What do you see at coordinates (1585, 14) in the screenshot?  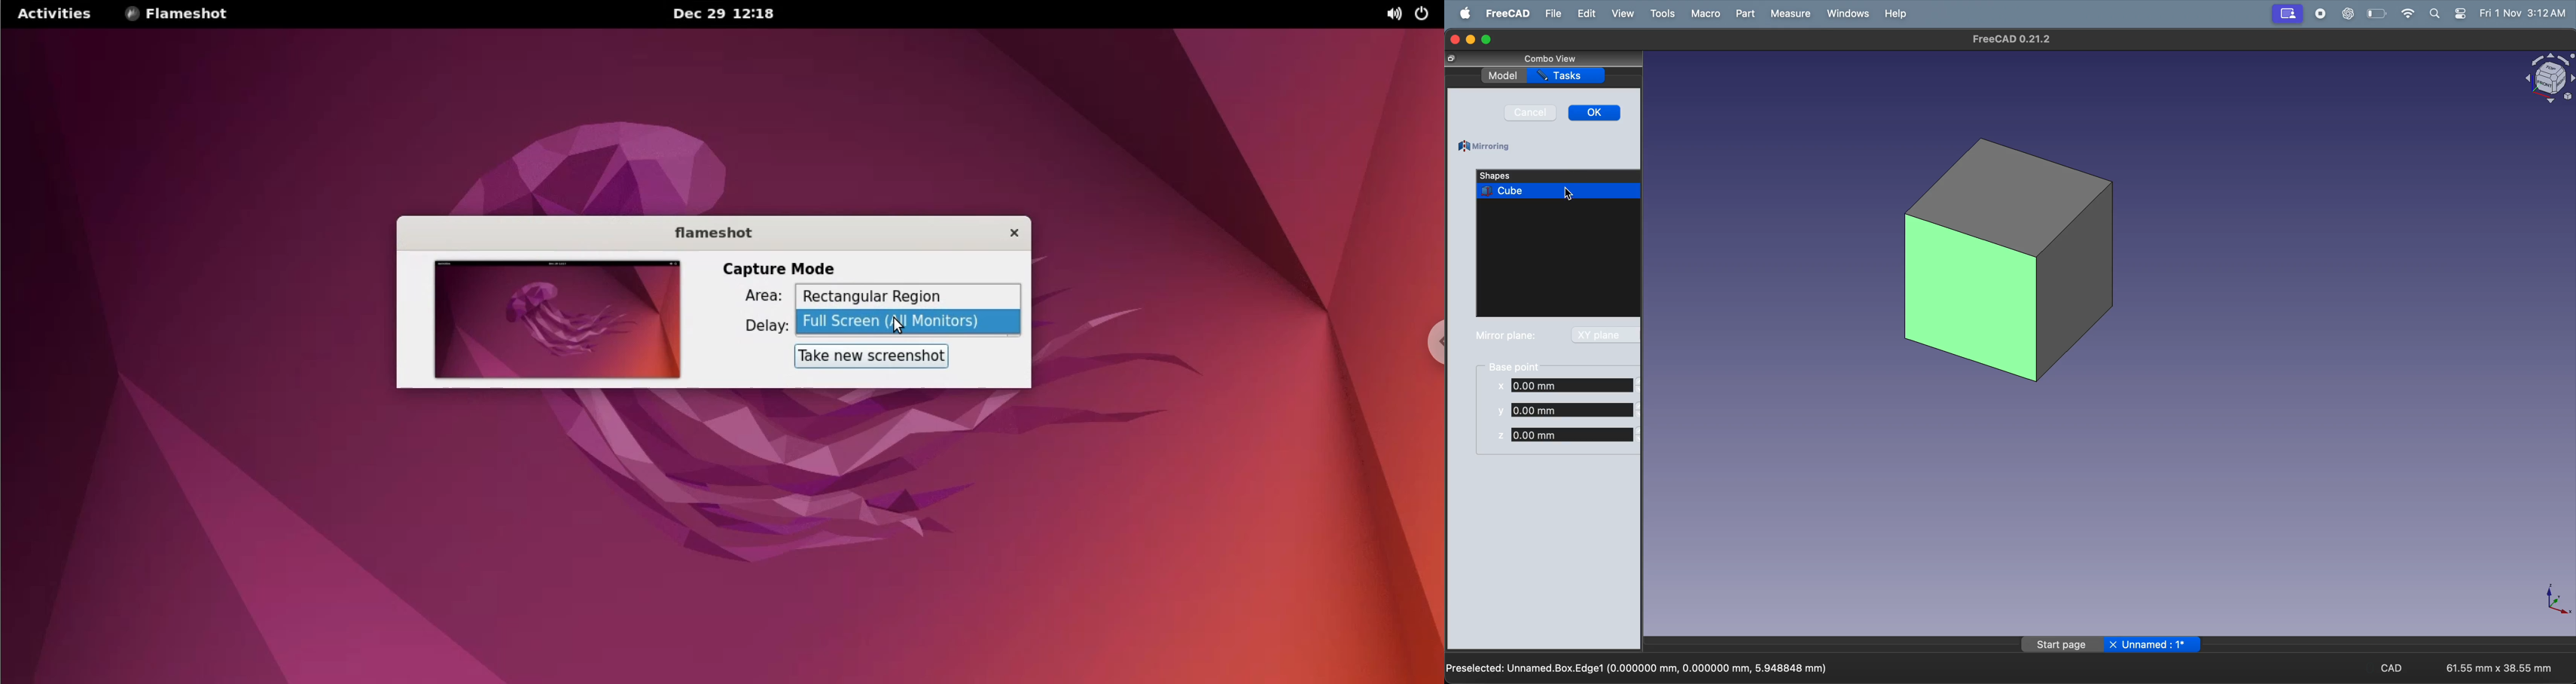 I see `edit` at bounding box center [1585, 14].